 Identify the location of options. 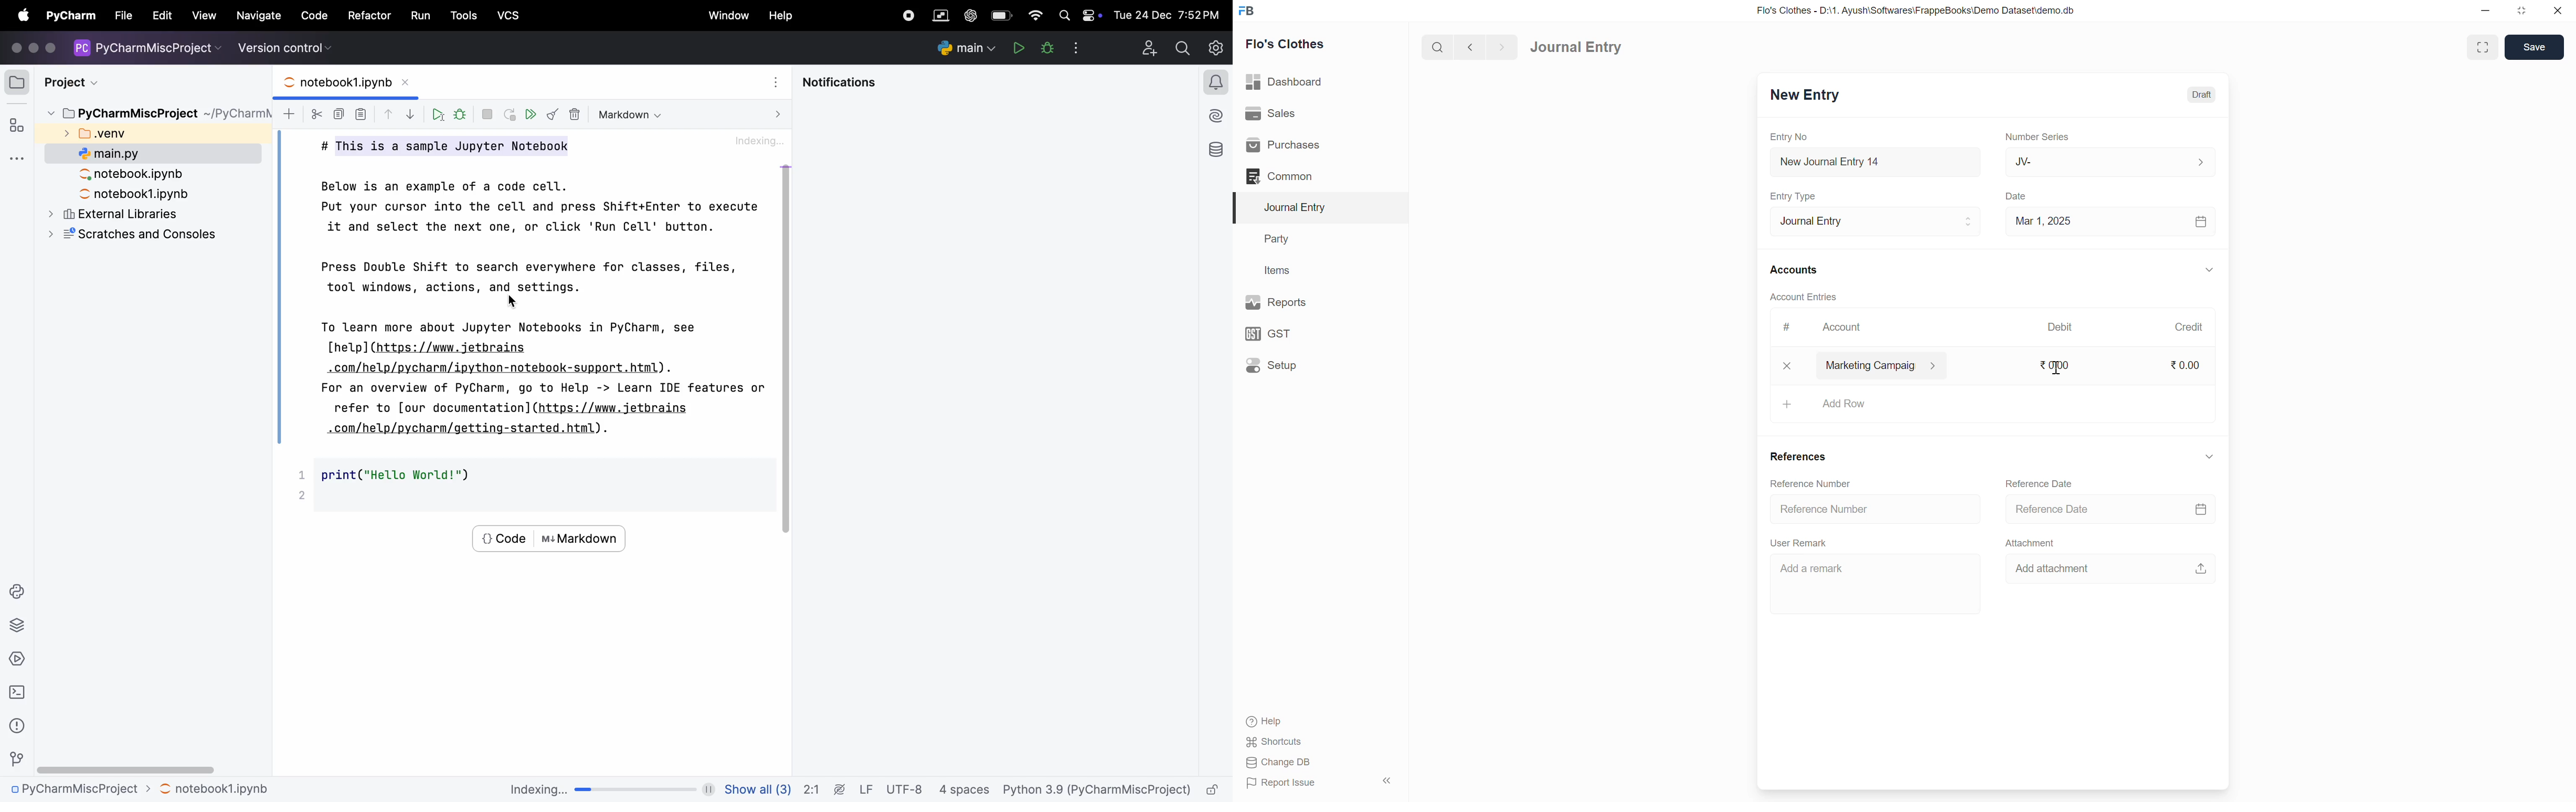
(16, 160).